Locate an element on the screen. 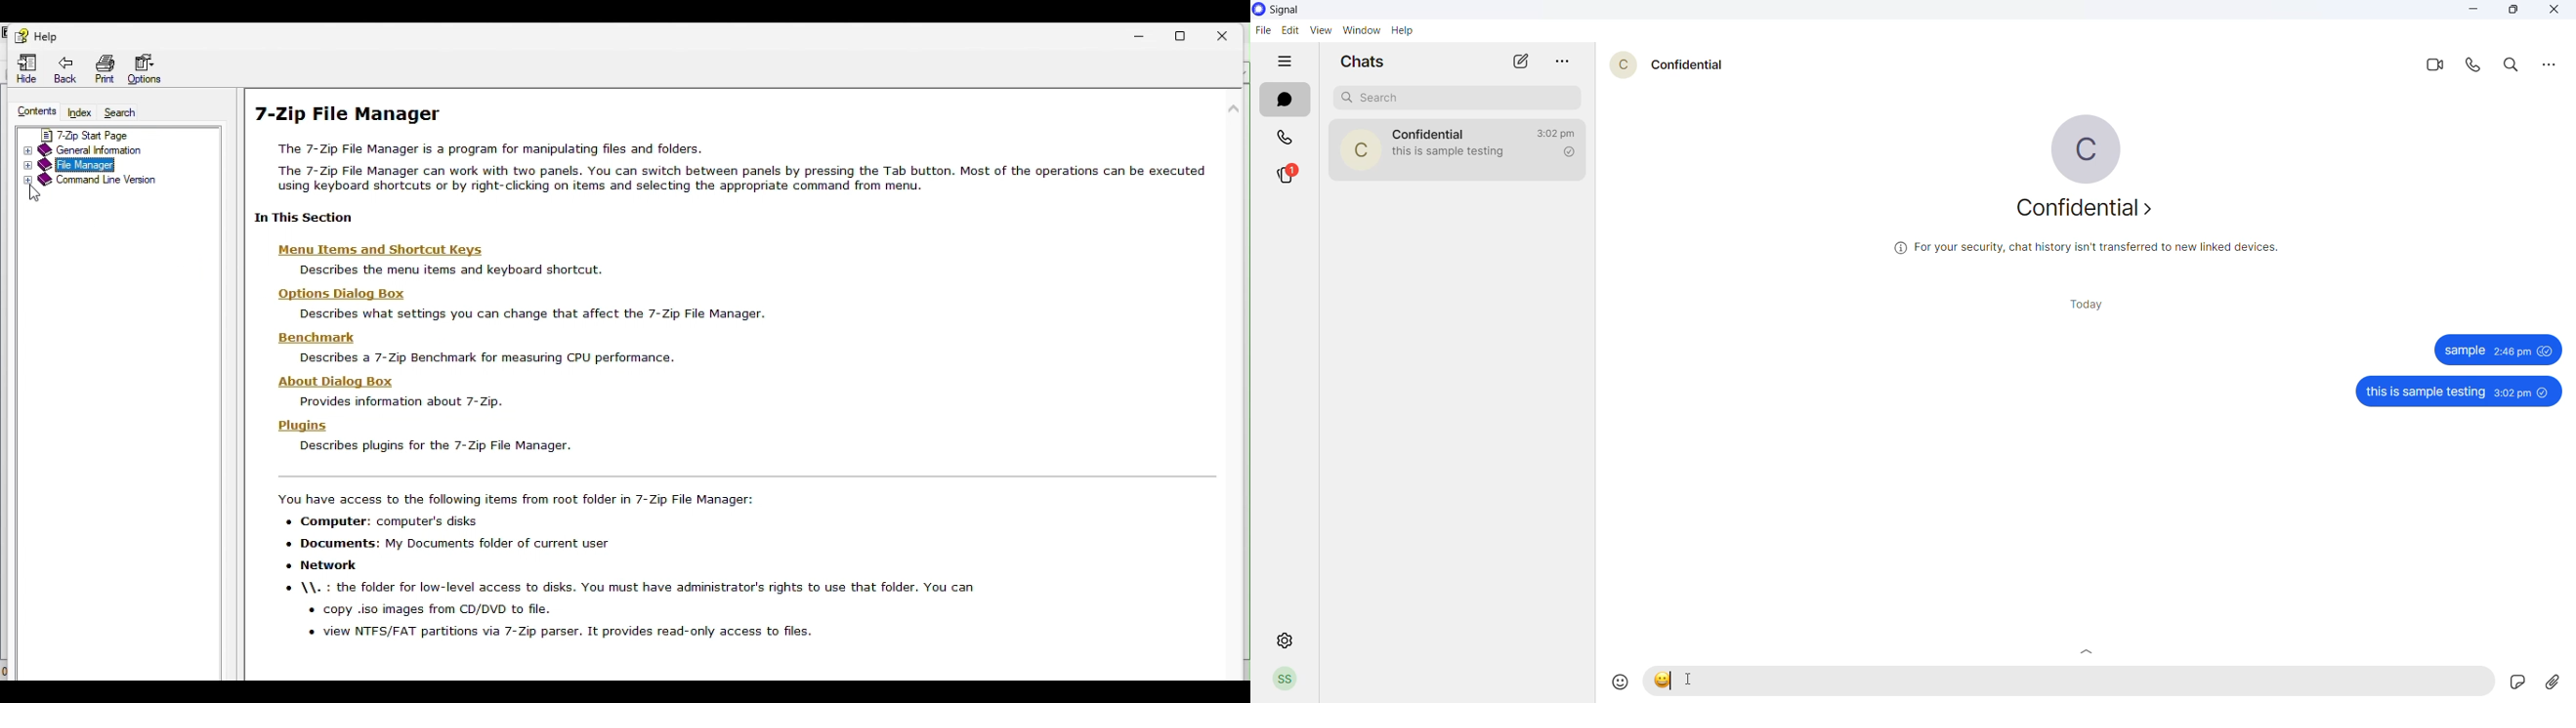 The height and width of the screenshot is (728, 2576). Search is located at coordinates (122, 112).